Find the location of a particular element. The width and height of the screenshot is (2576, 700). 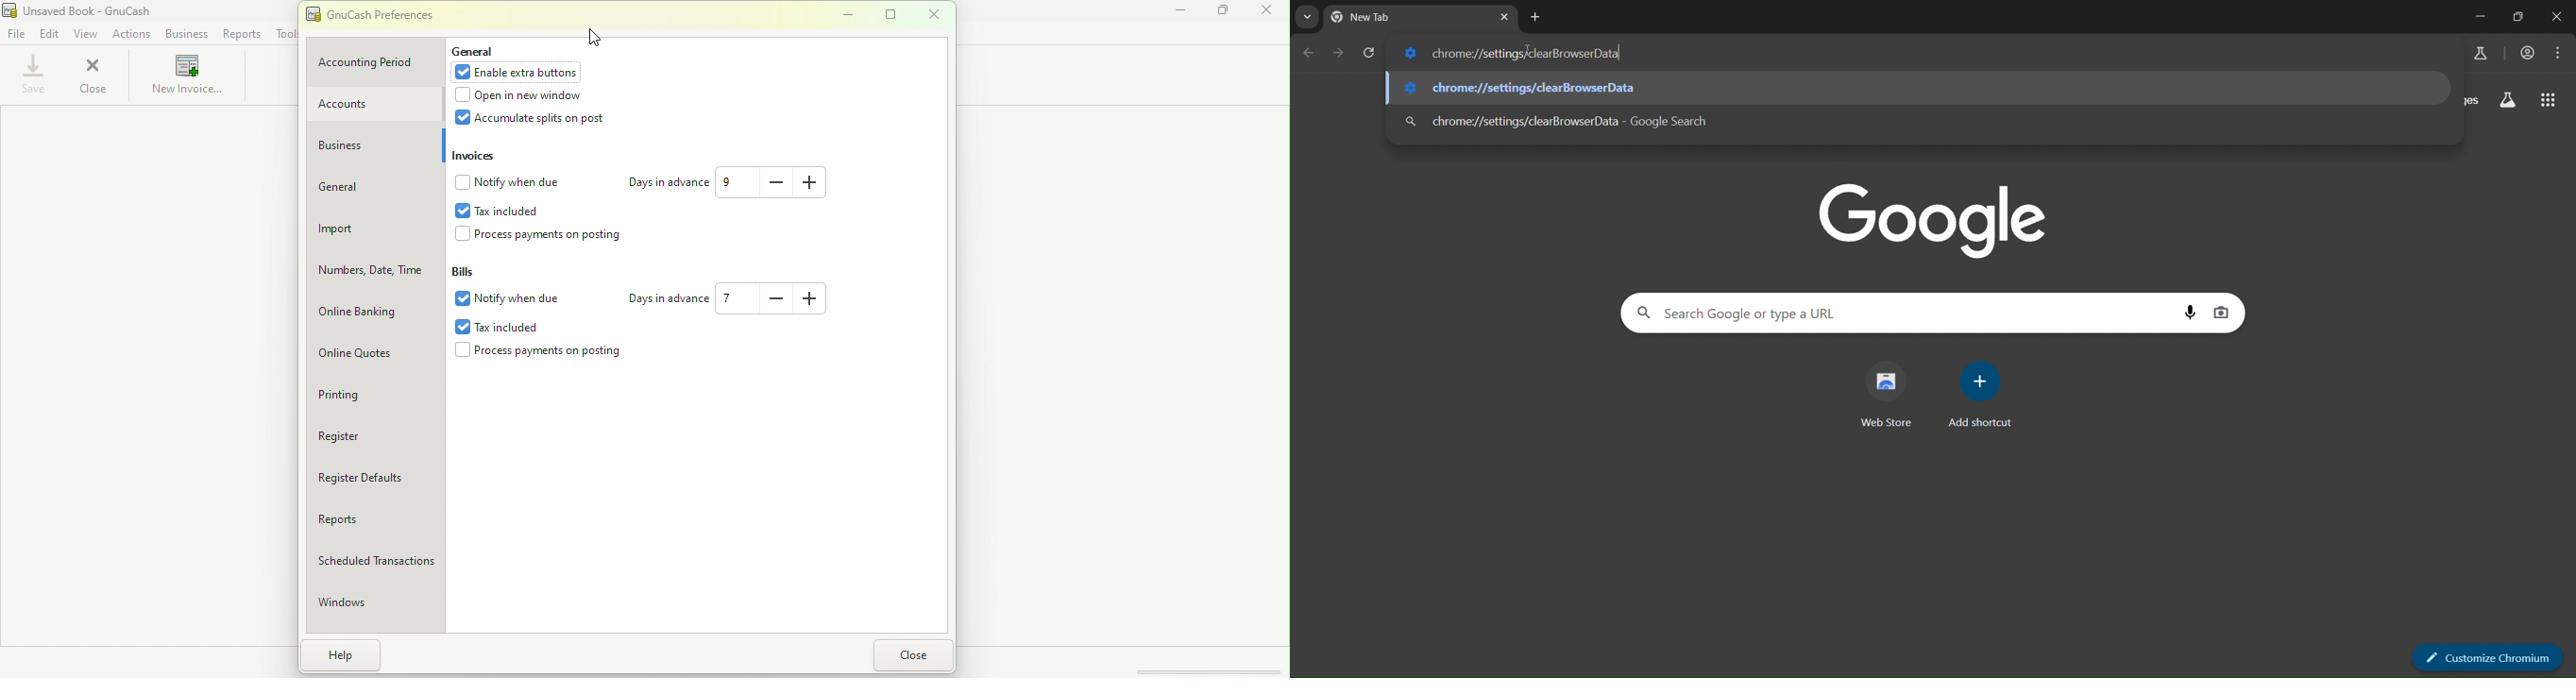

search tabs is located at coordinates (1309, 17).